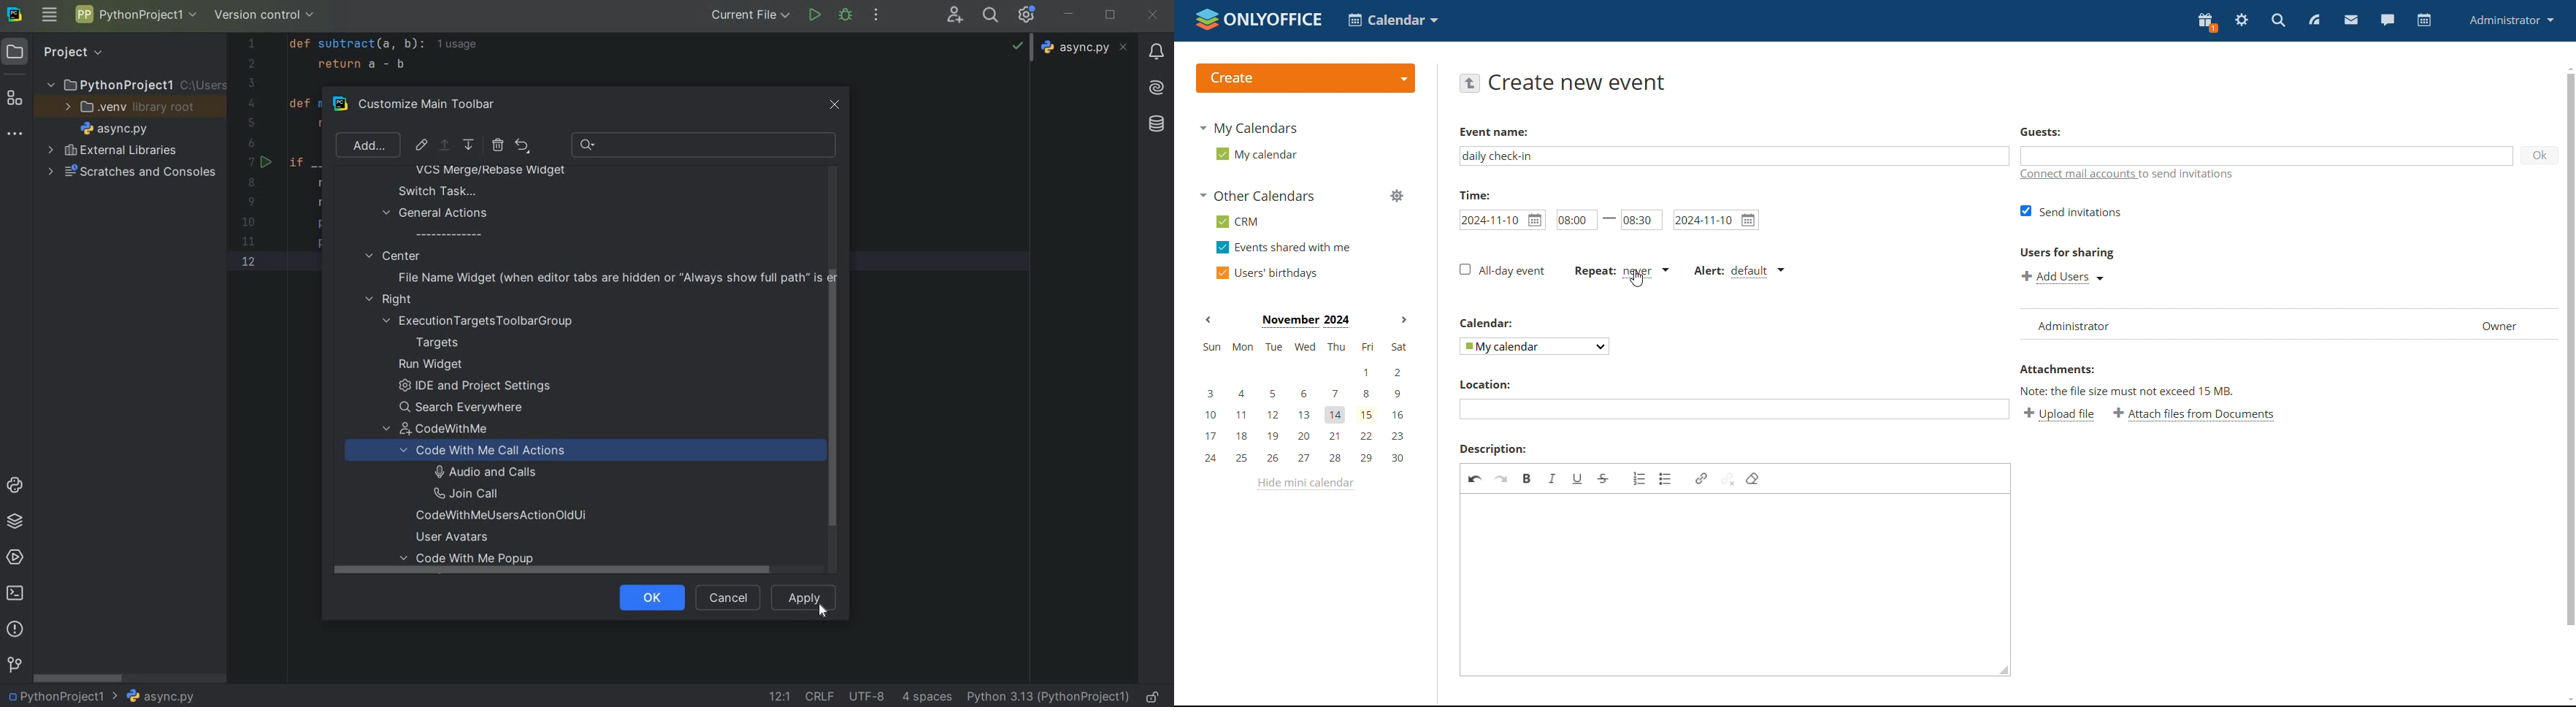 This screenshot has width=2576, height=728. Describe the element at coordinates (1475, 478) in the screenshot. I see `undo` at that location.